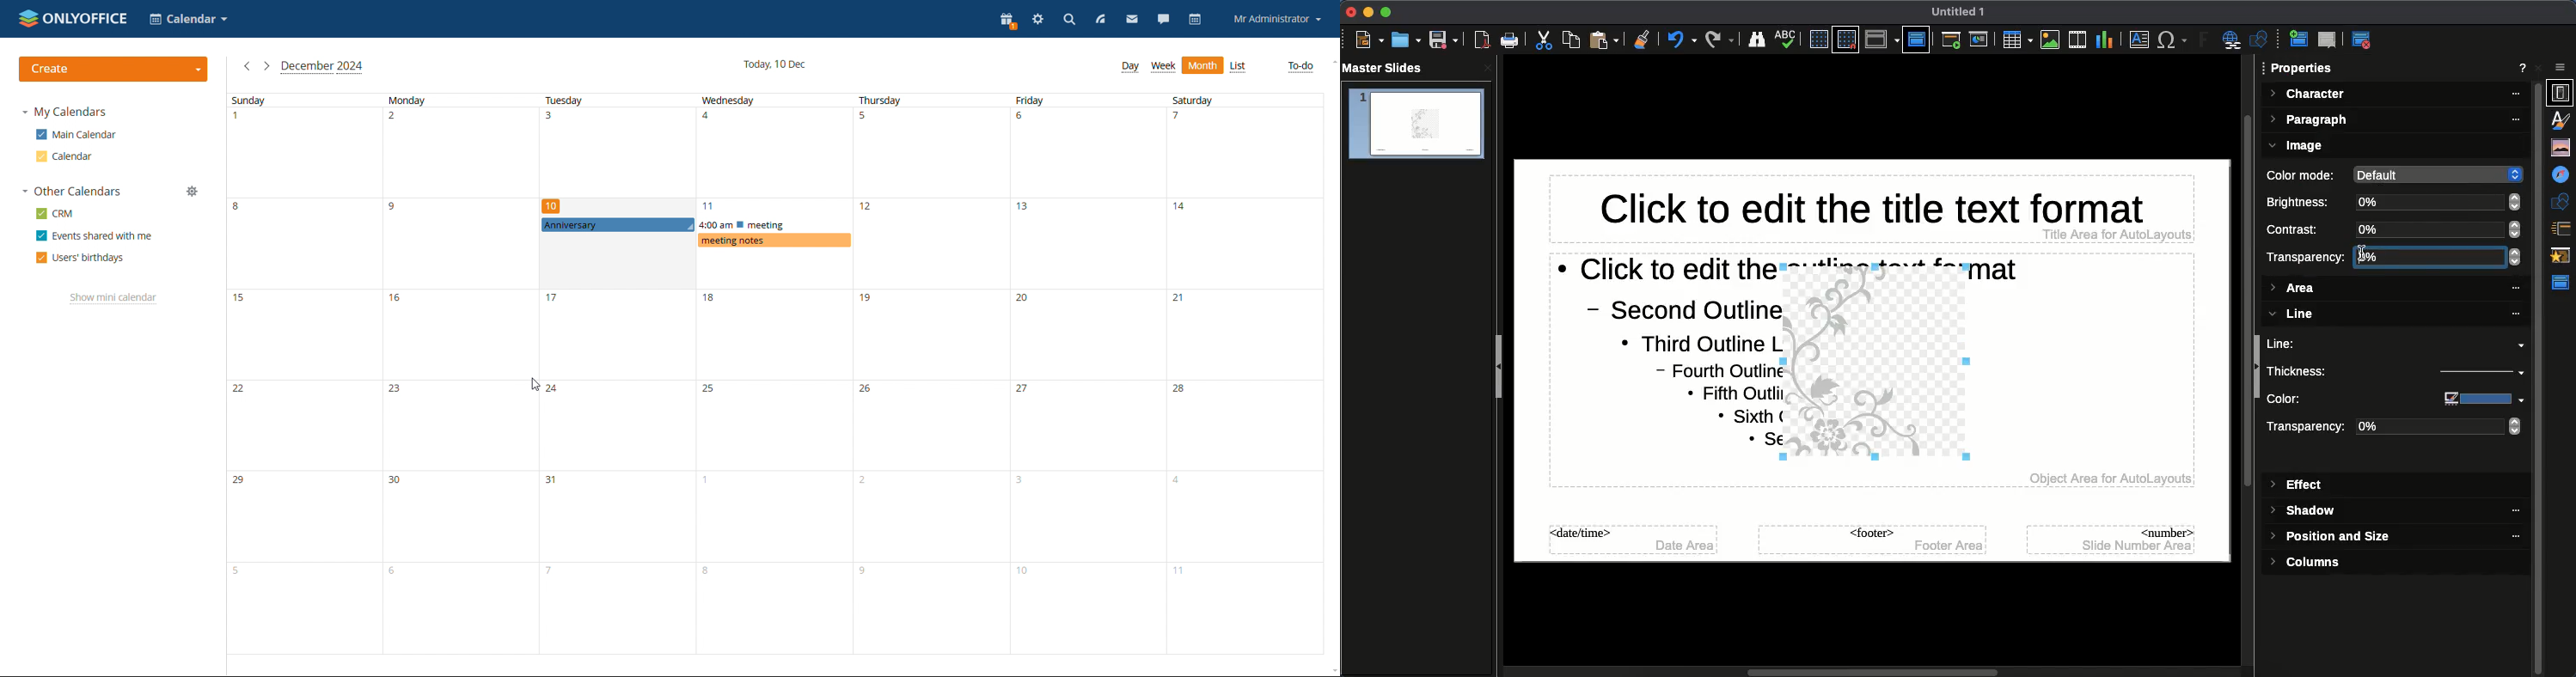 This screenshot has height=700, width=2576. I want to click on Video audio, so click(2076, 40).